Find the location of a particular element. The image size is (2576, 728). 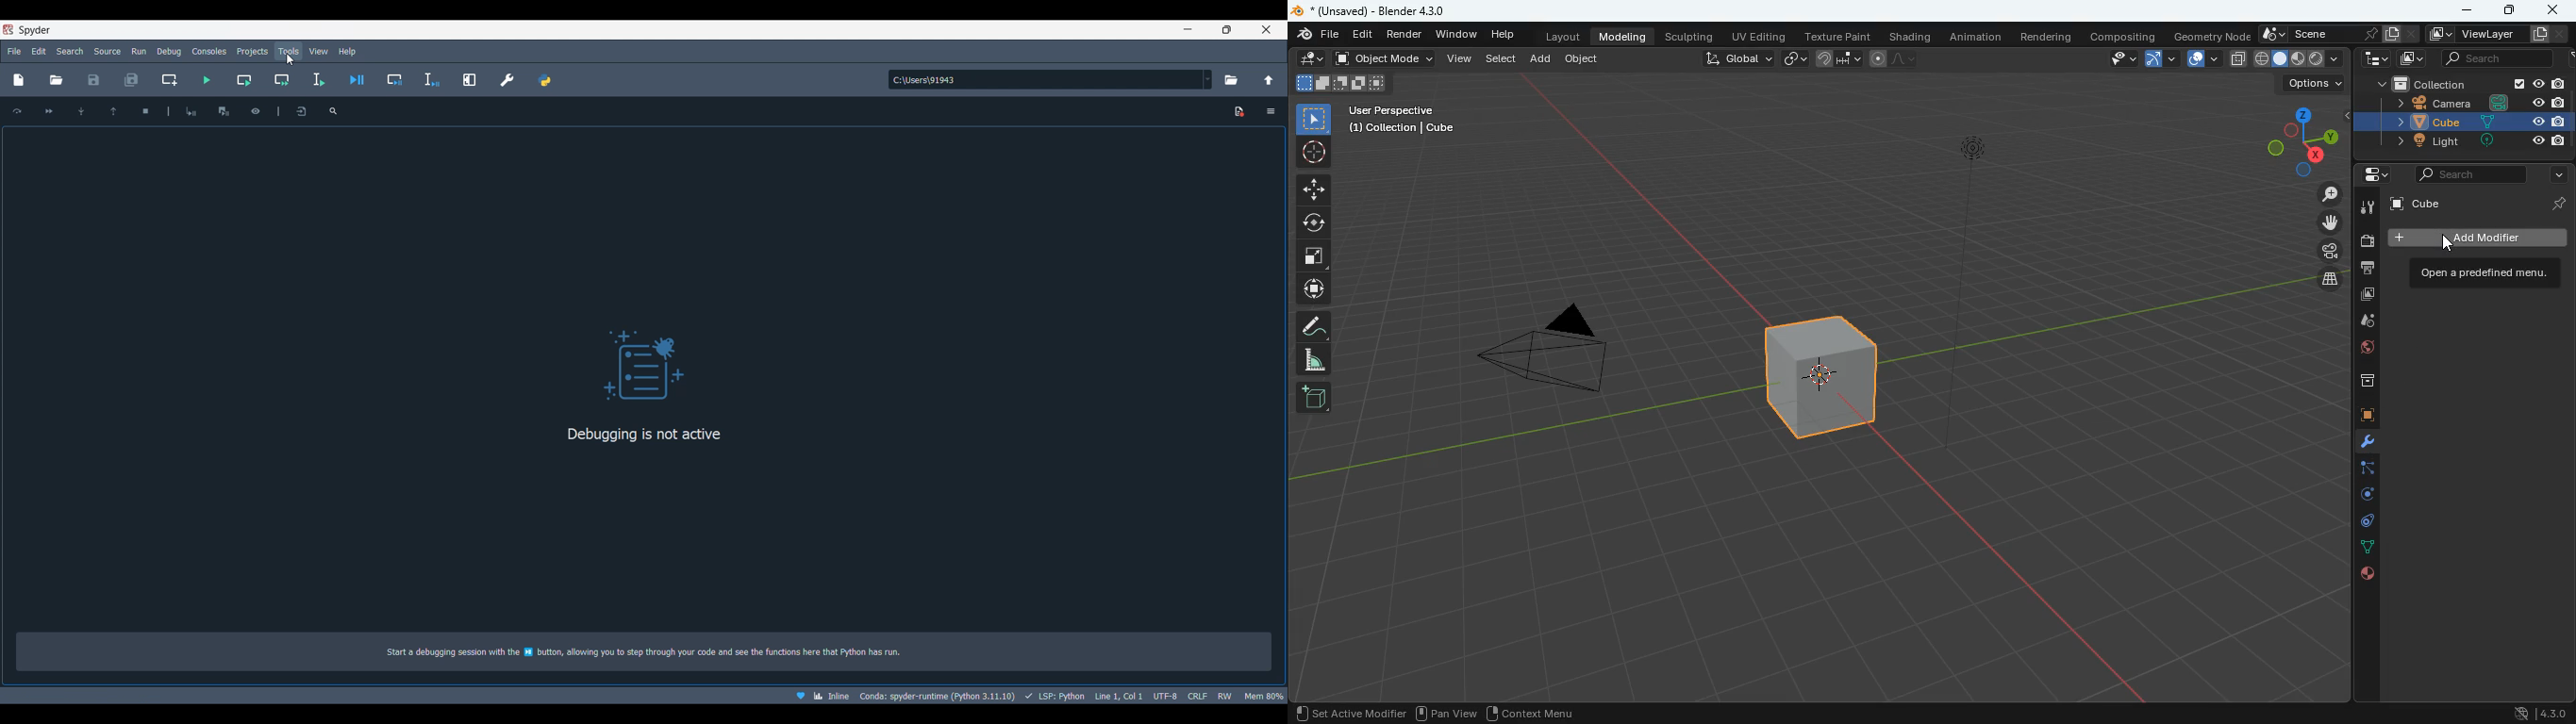

save variable is located at coordinates (300, 112).